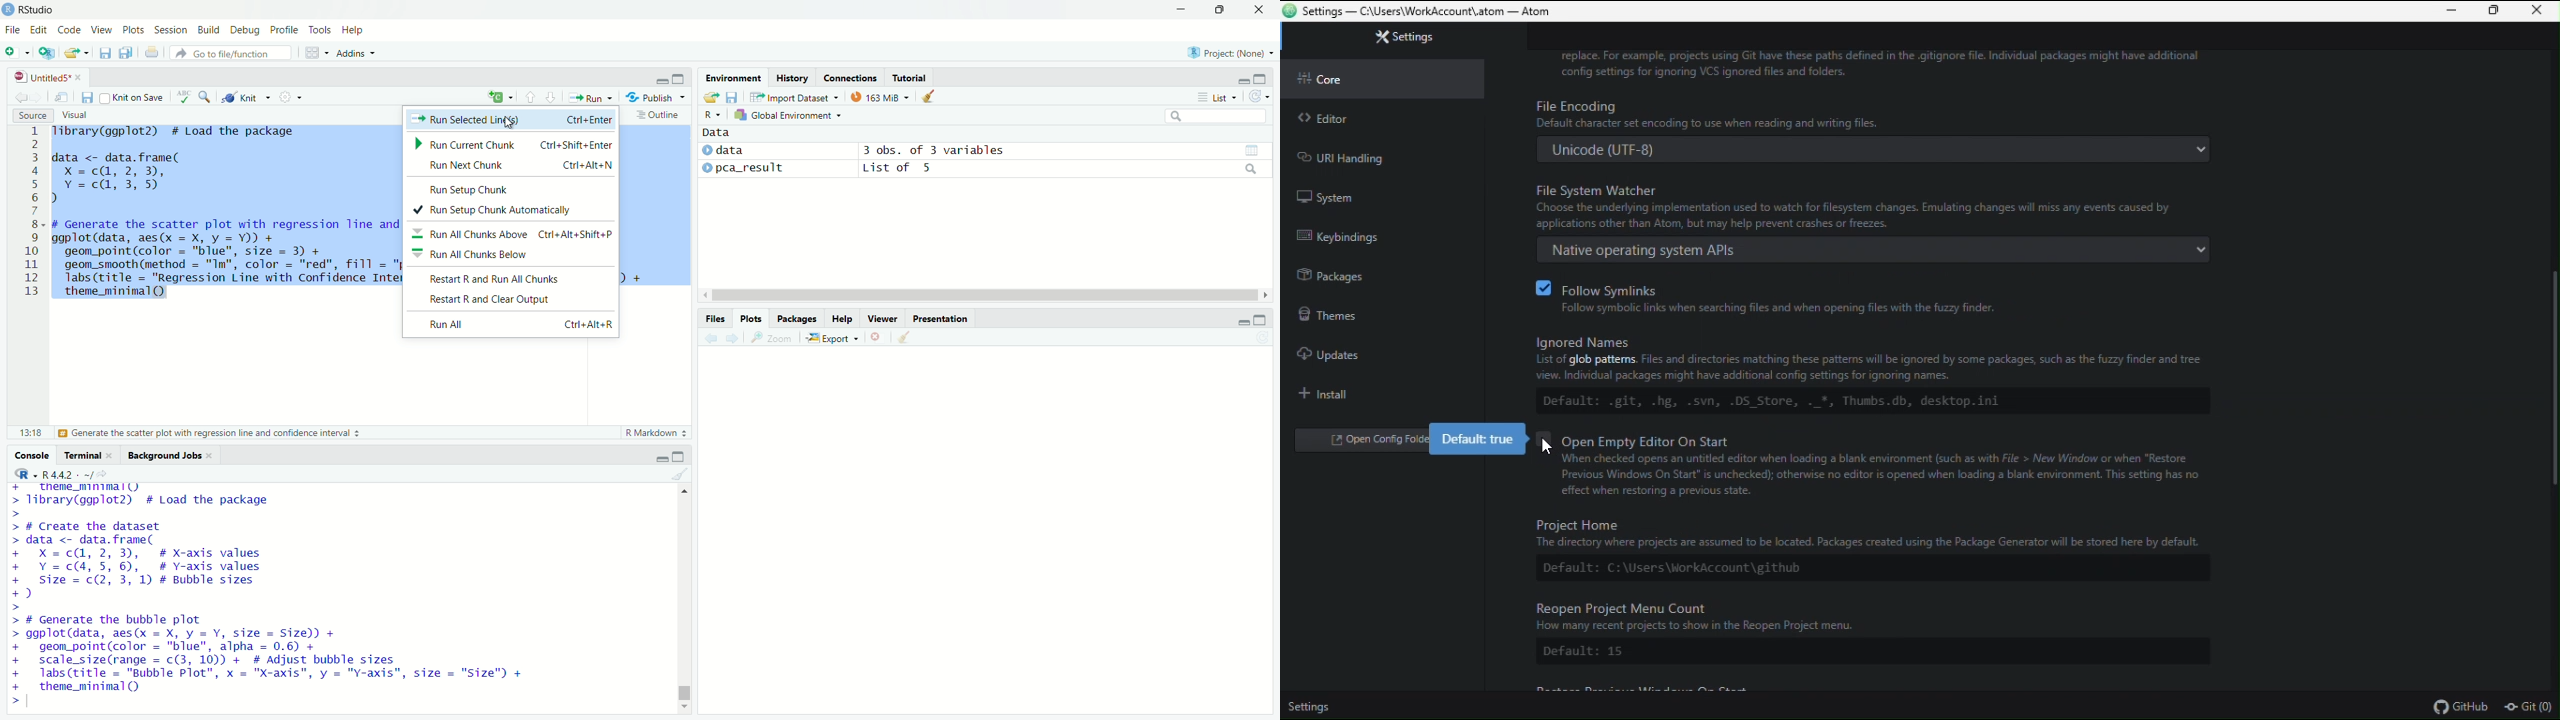 The width and height of the screenshot is (2576, 728). Describe the element at coordinates (85, 53) in the screenshot. I see `Open recent files` at that location.